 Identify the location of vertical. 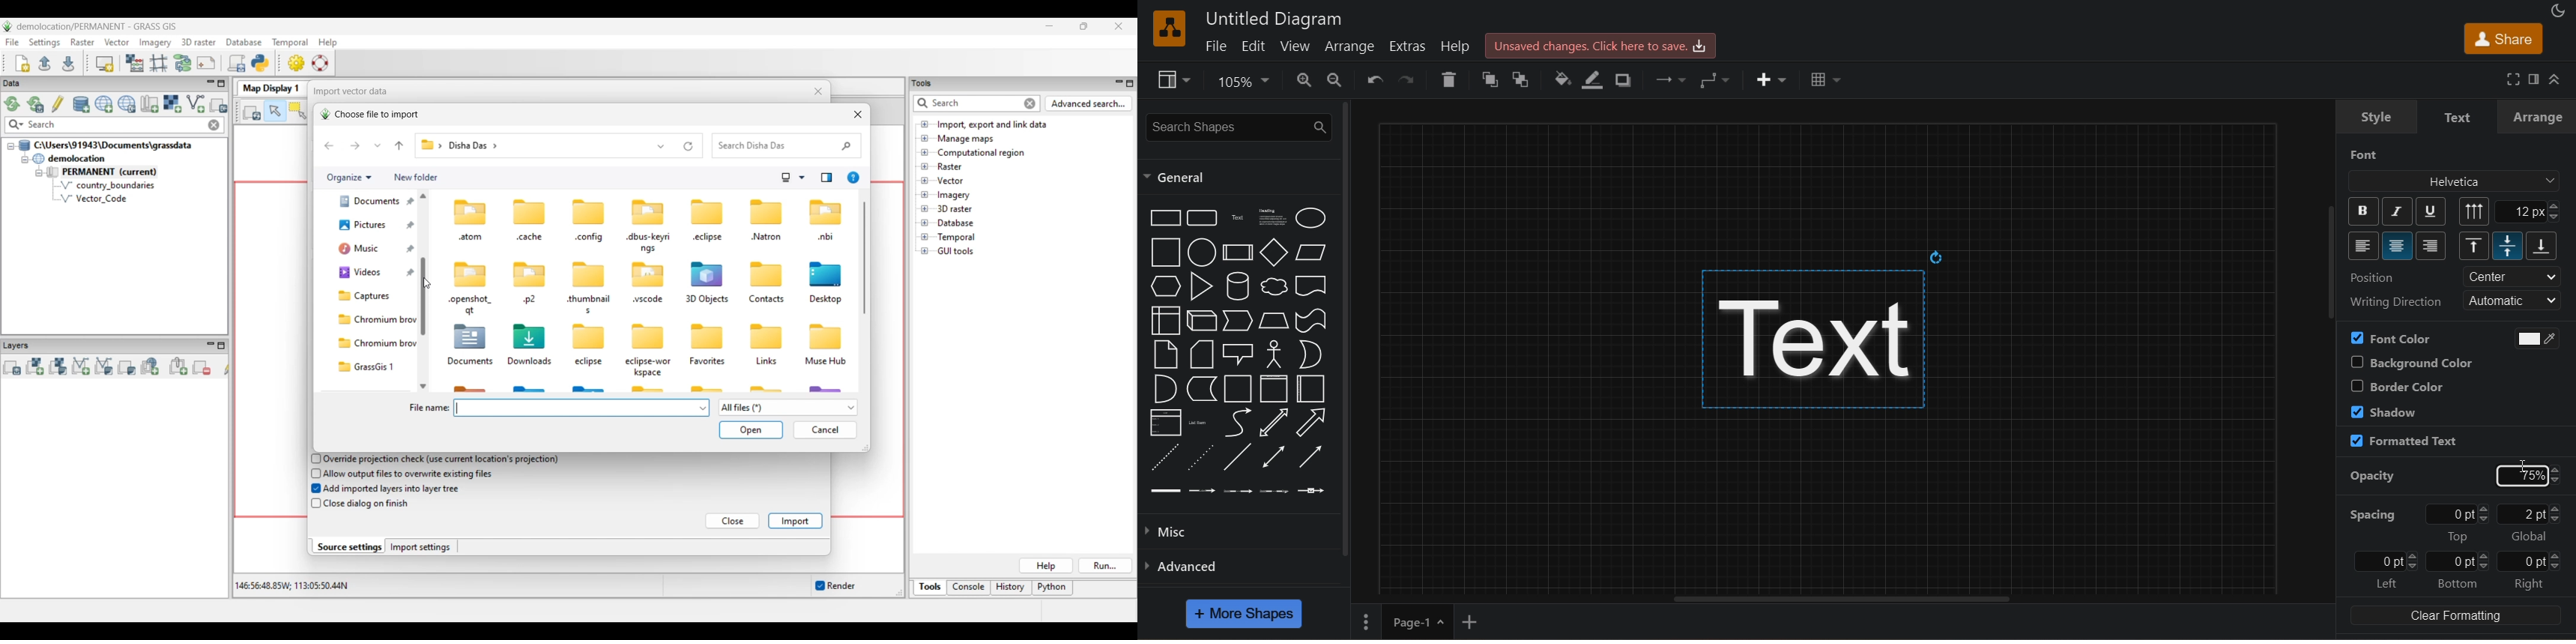
(2475, 211).